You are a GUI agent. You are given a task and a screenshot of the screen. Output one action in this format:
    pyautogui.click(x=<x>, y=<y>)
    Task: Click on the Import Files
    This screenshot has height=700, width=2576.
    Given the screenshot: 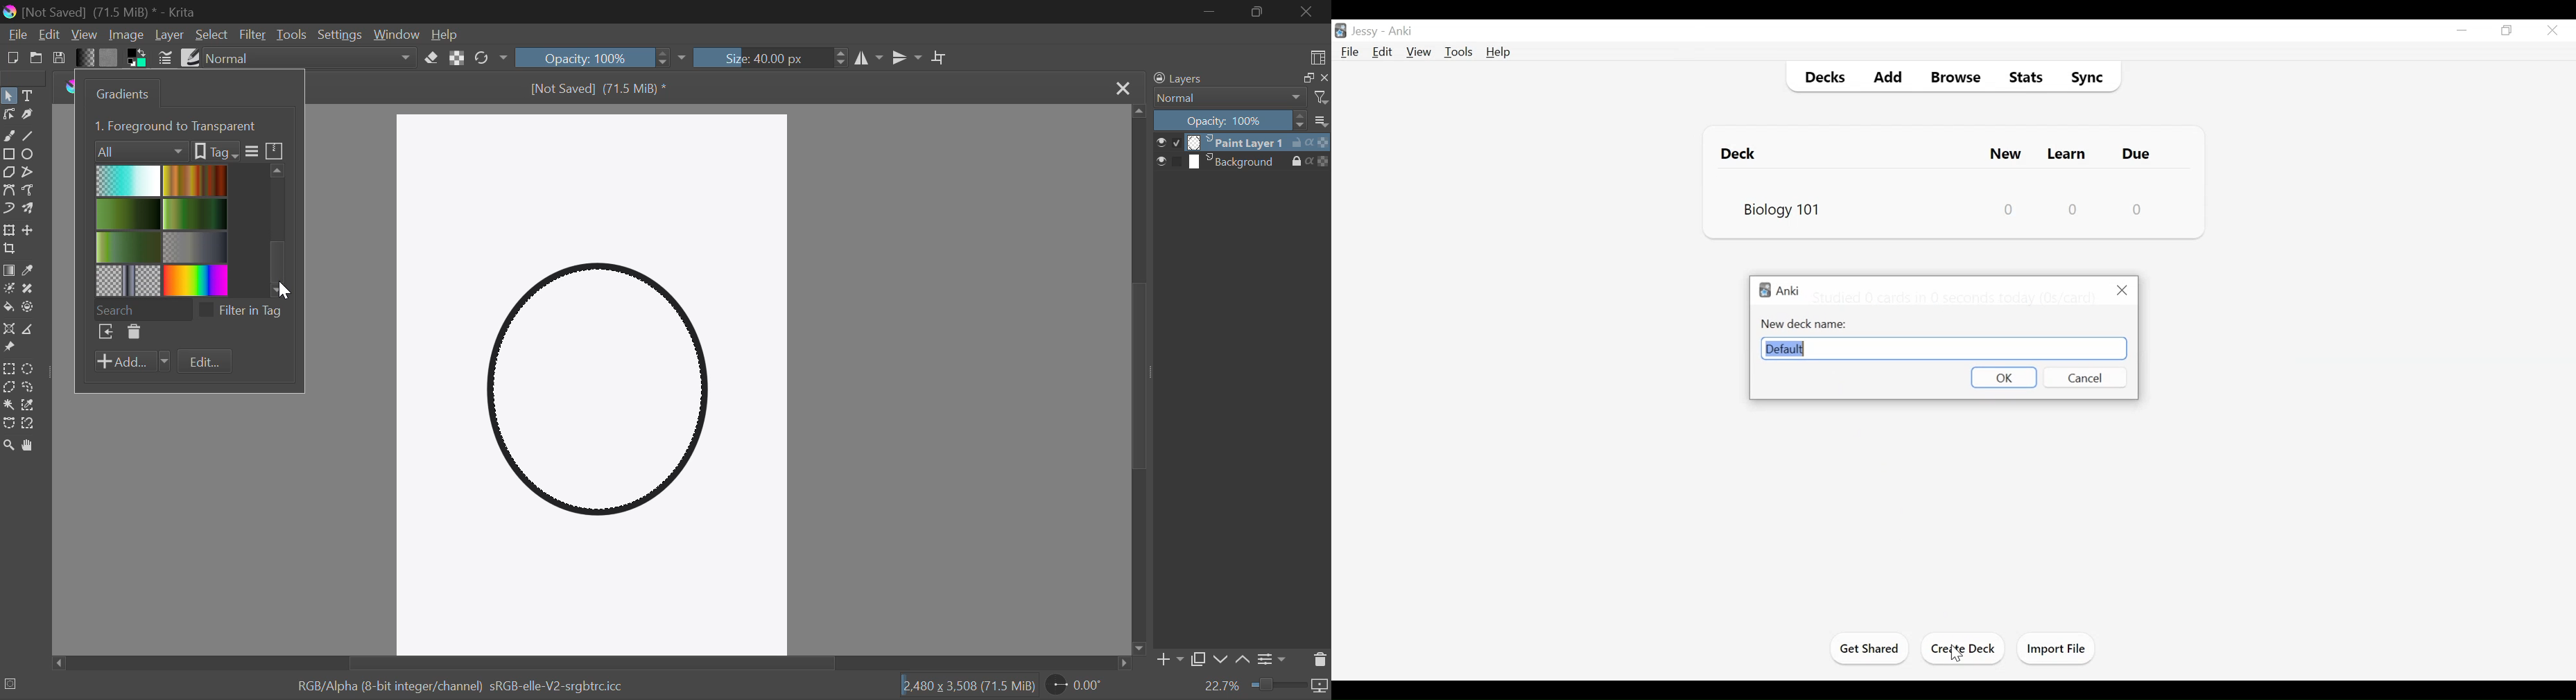 What is the action you would take?
    pyautogui.click(x=2056, y=648)
    